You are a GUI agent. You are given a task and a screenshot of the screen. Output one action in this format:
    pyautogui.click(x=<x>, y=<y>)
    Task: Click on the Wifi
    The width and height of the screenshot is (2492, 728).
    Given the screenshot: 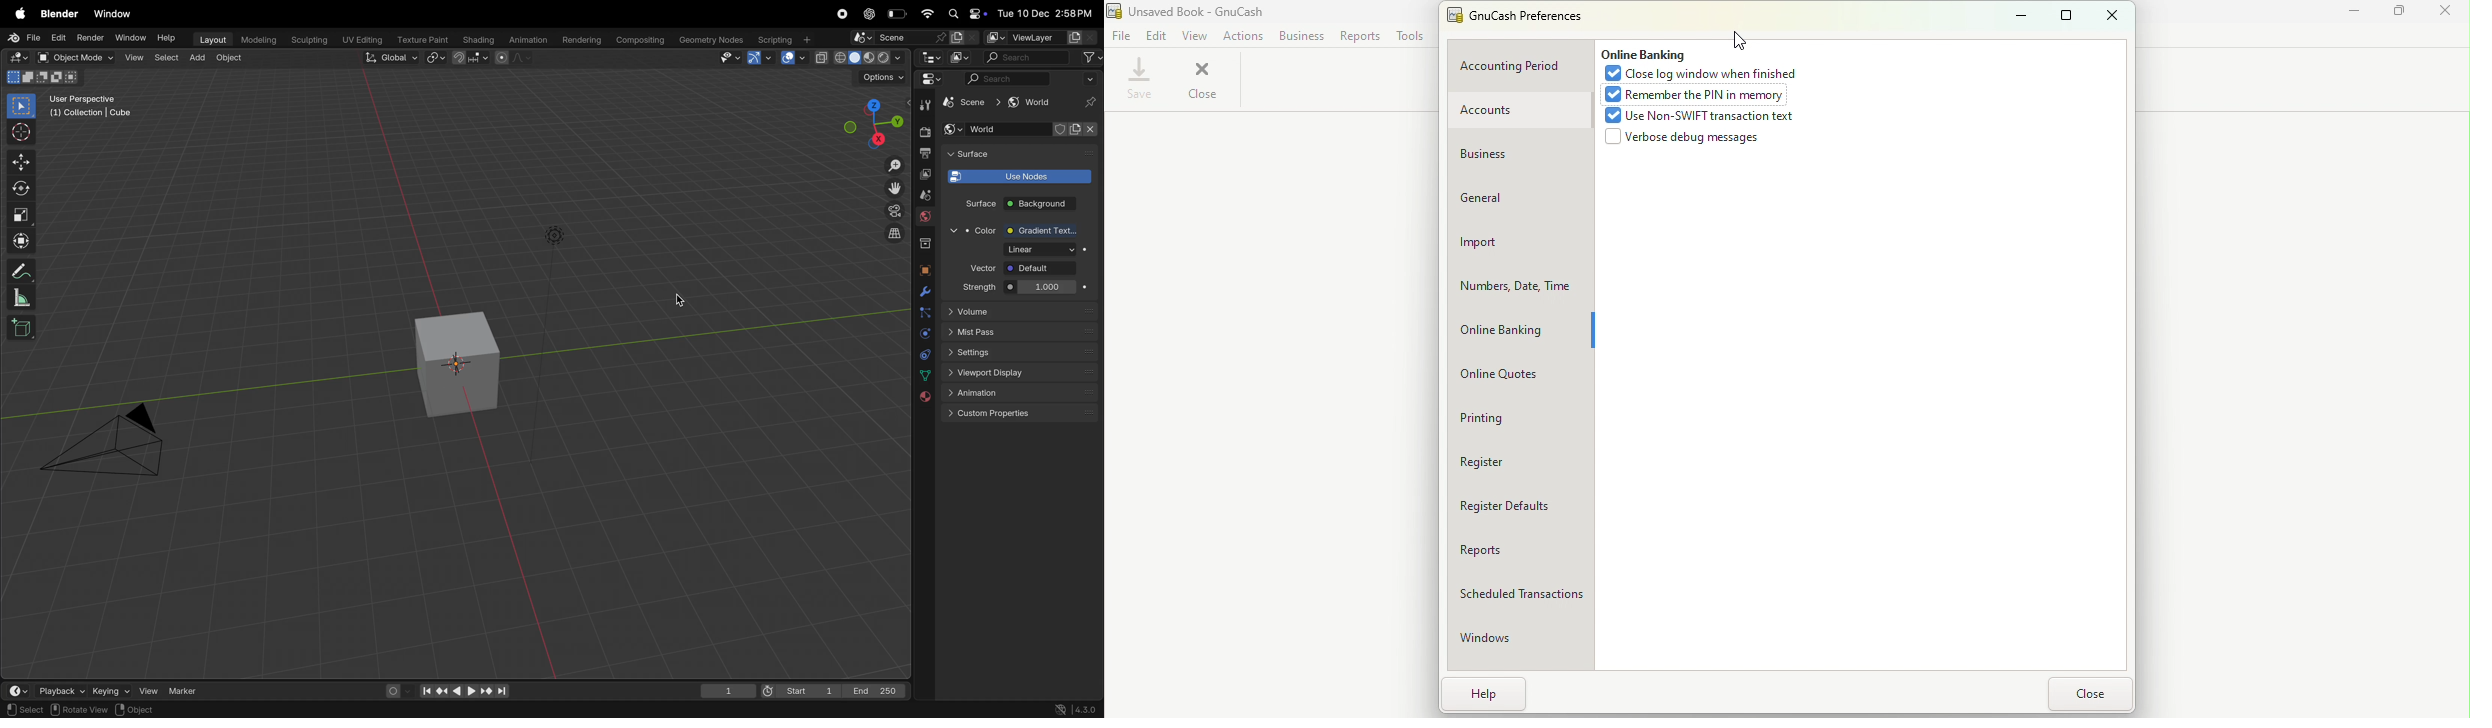 What is the action you would take?
    pyautogui.click(x=927, y=14)
    